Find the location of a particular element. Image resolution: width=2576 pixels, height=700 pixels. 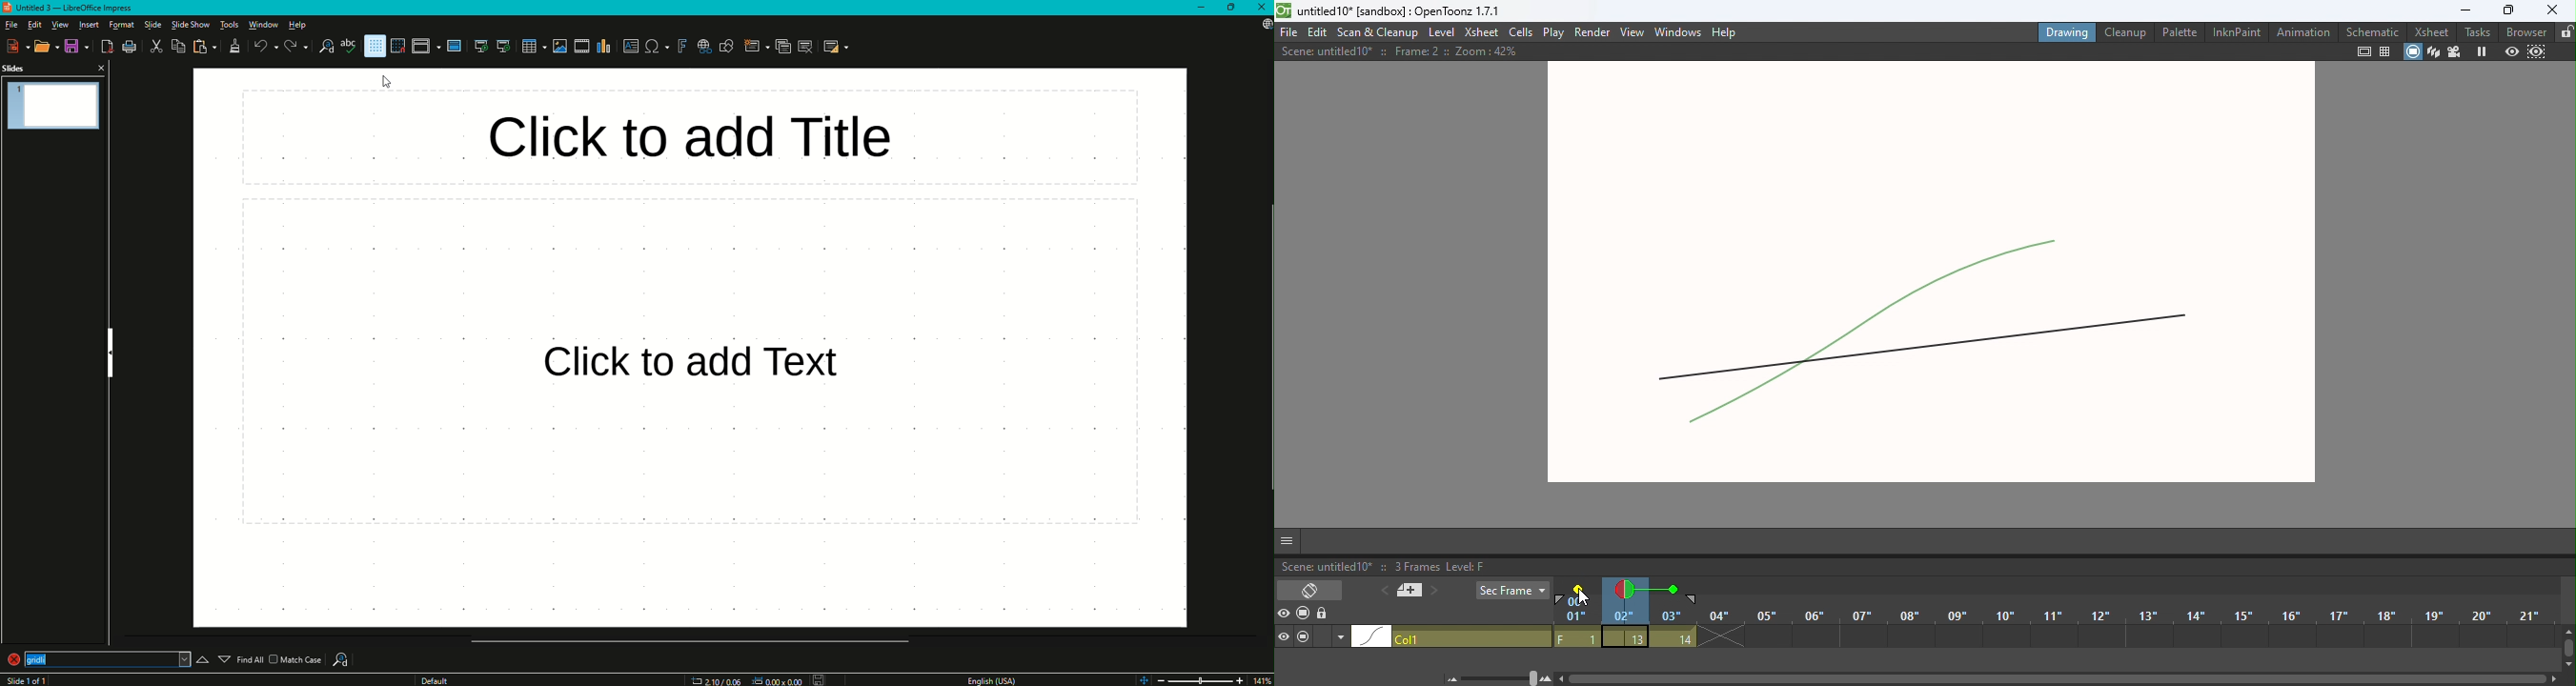

View is located at coordinates (59, 23).